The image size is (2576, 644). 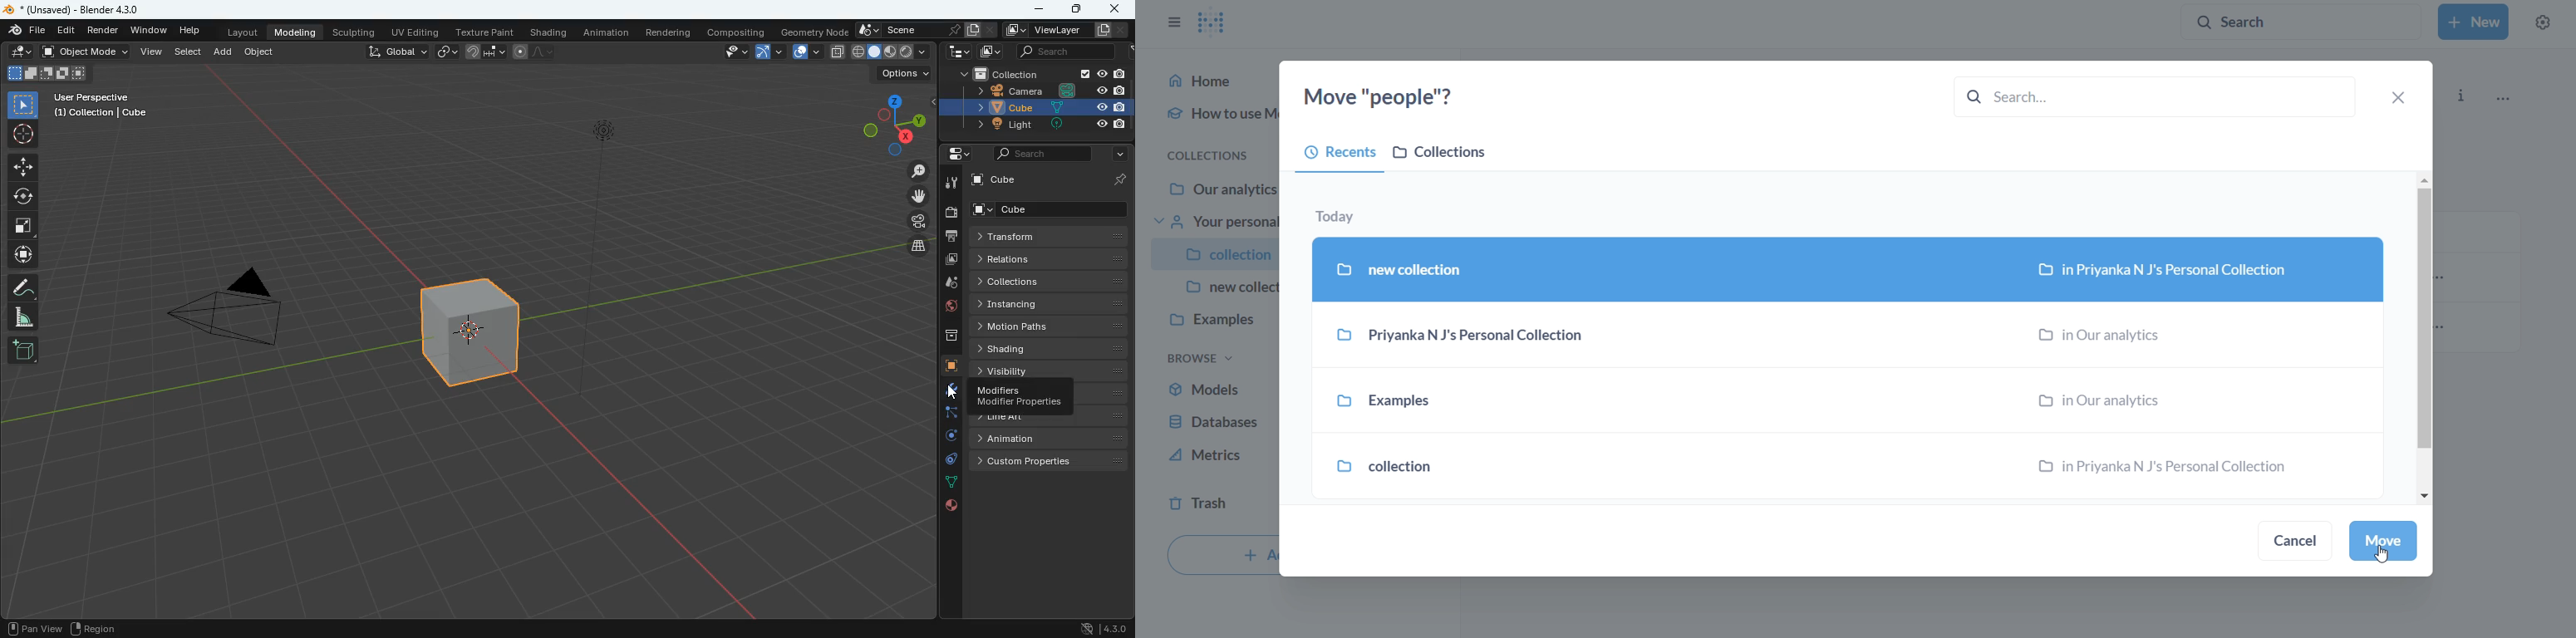 What do you see at coordinates (19, 168) in the screenshot?
I see `move` at bounding box center [19, 168].